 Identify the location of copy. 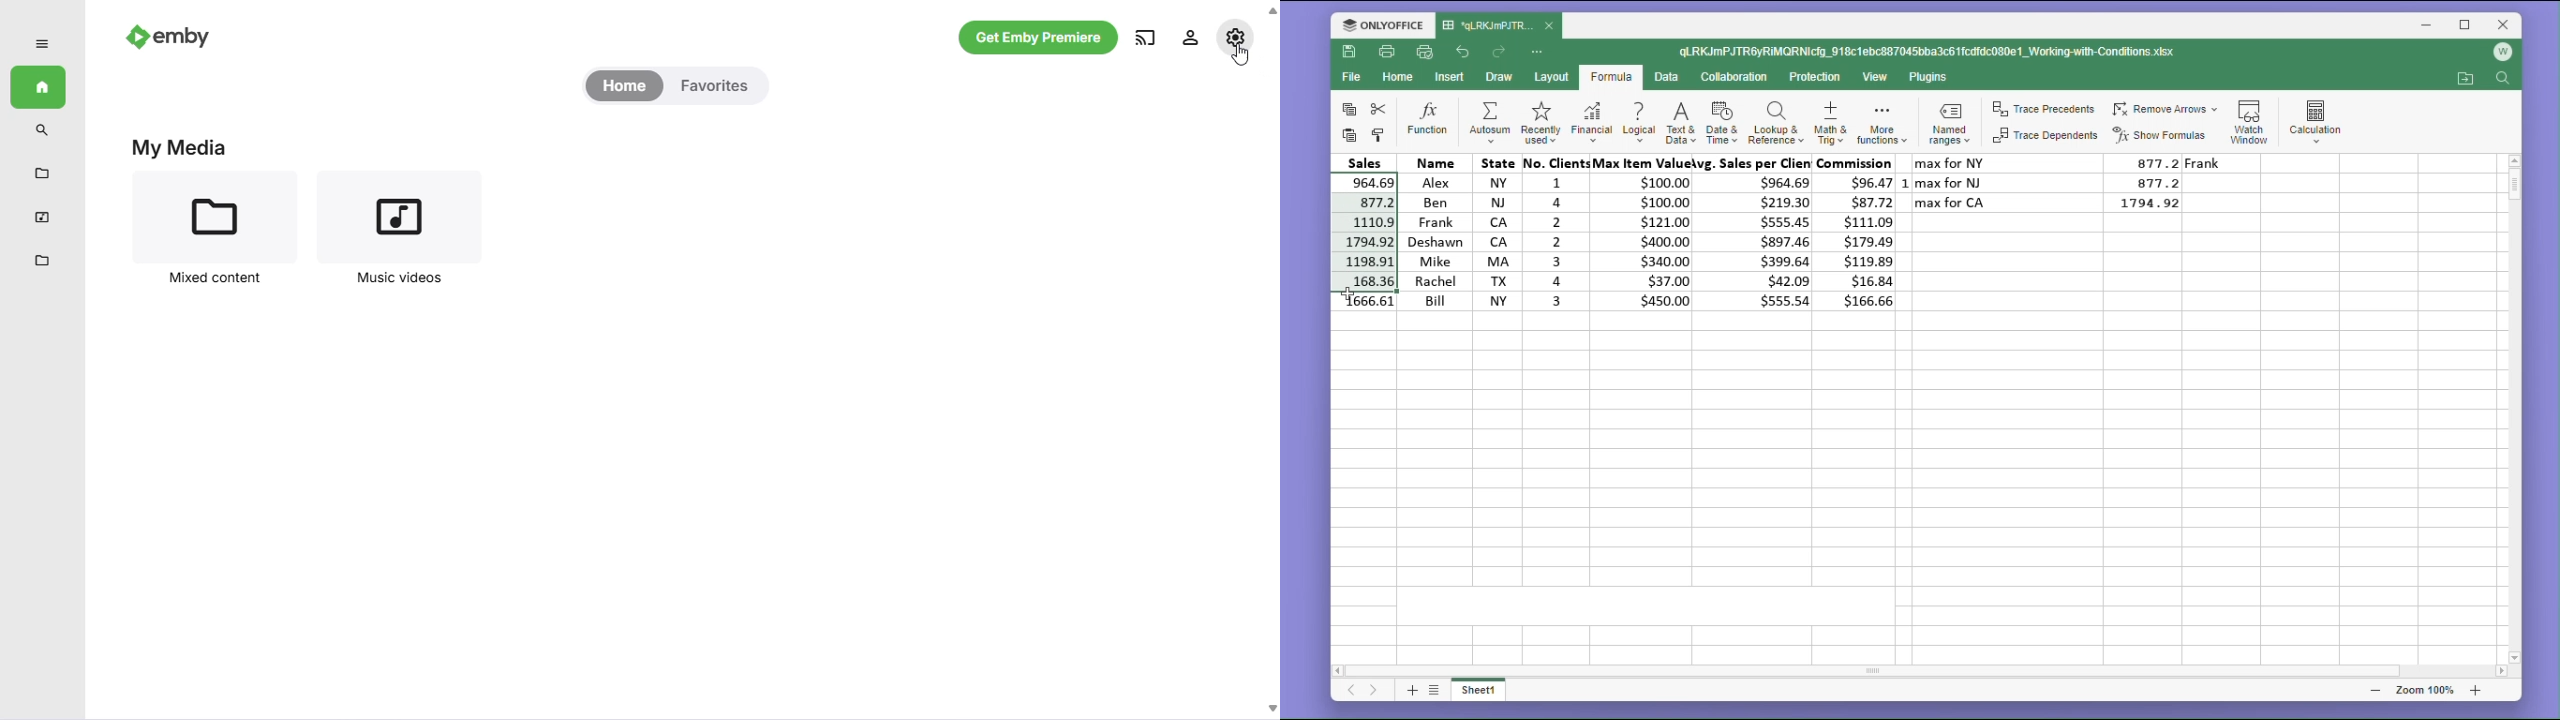
(1346, 110).